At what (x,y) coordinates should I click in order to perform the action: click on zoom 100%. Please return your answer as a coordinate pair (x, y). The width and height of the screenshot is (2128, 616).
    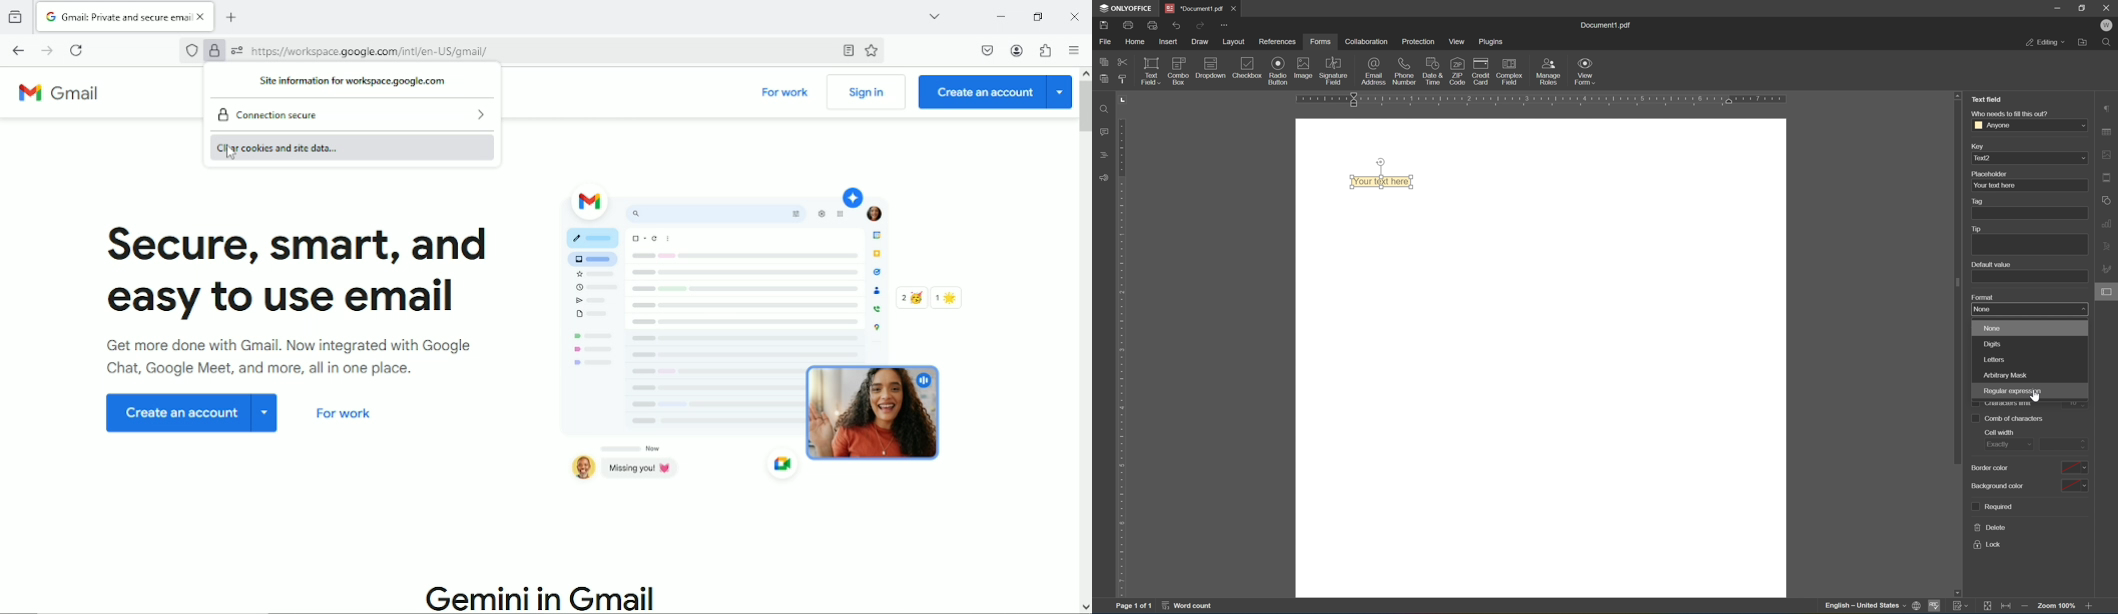
    Looking at the image, I should click on (2055, 605).